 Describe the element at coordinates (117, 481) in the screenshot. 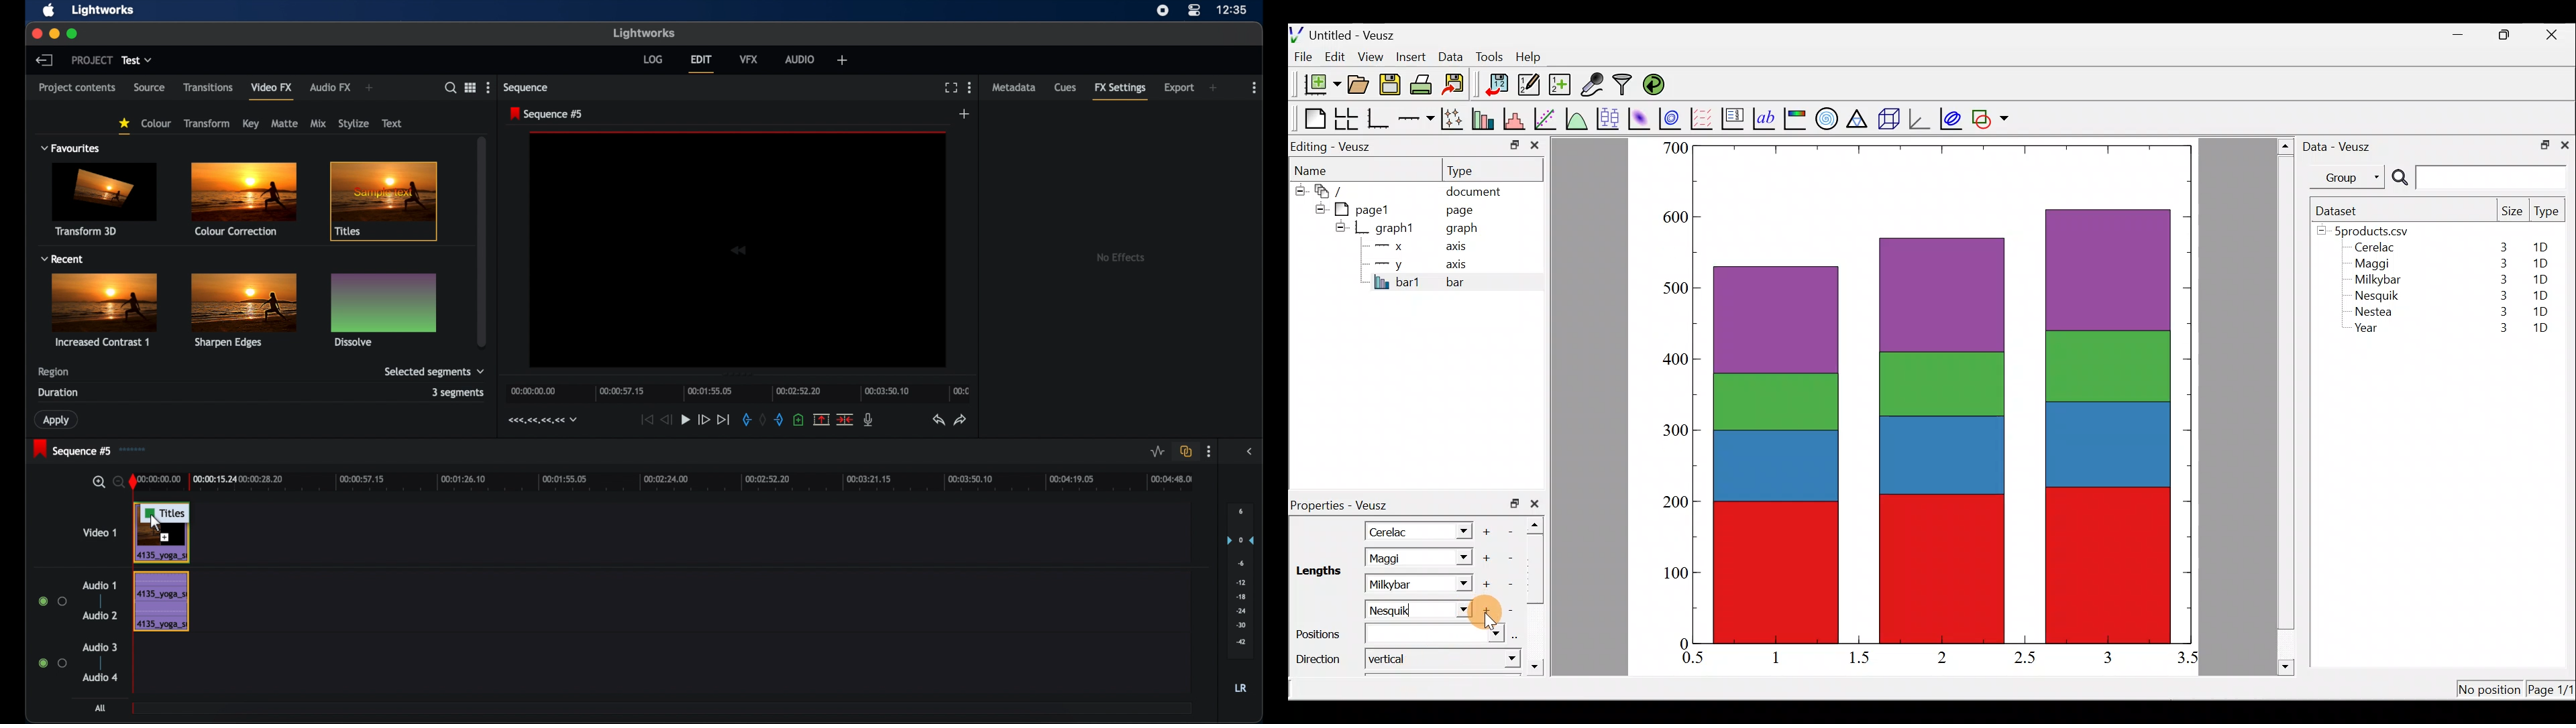

I see `zoom out` at that location.